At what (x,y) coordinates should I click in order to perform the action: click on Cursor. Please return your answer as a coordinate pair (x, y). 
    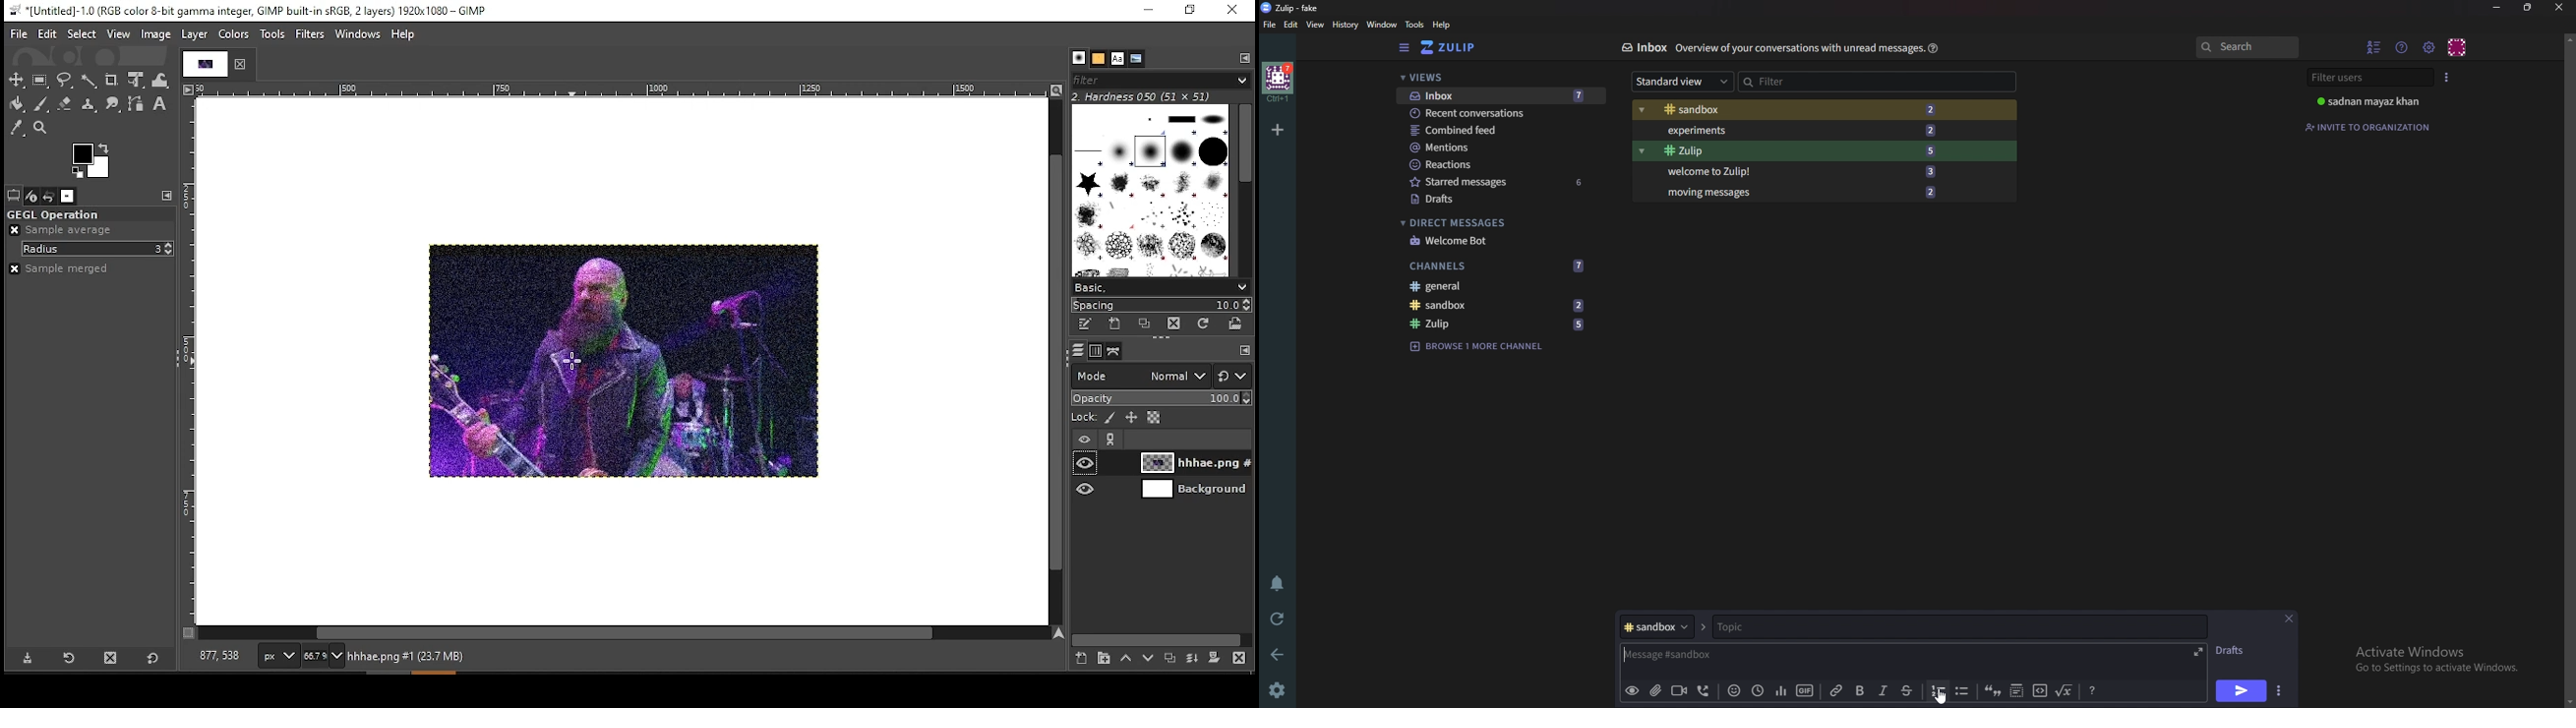
    Looking at the image, I should click on (1942, 696).